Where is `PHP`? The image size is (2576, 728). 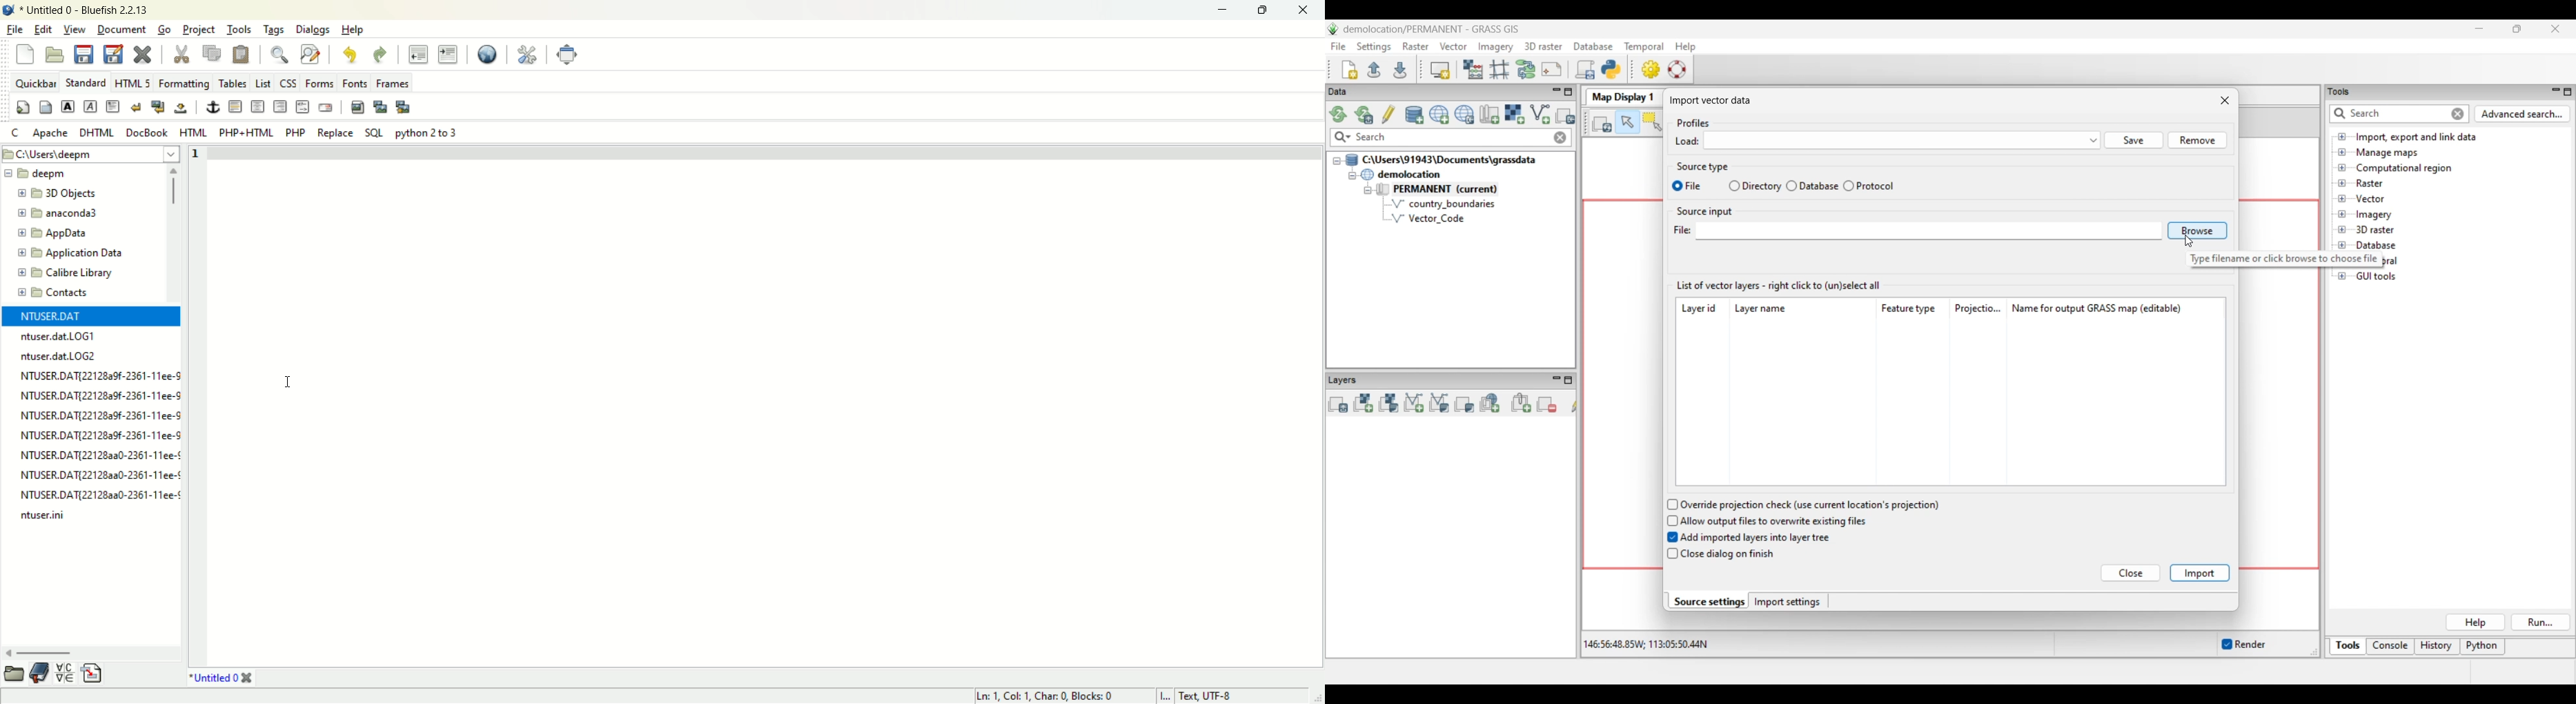 PHP is located at coordinates (294, 131).